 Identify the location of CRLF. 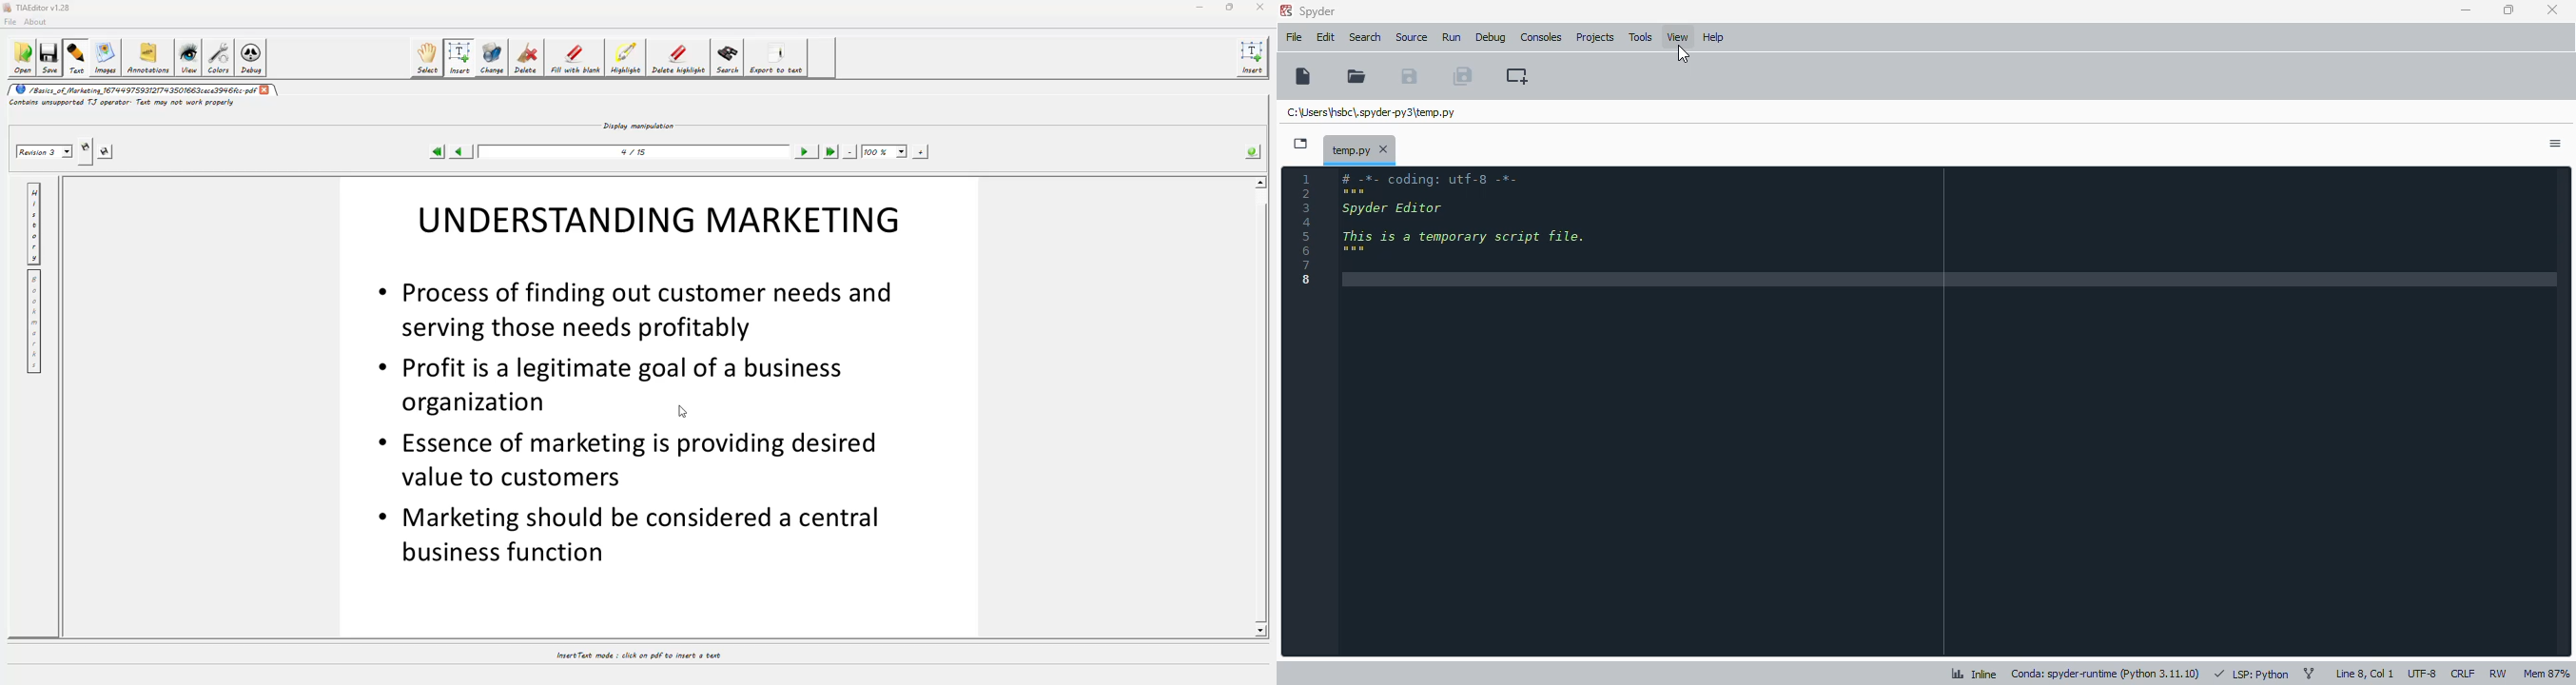
(2462, 673).